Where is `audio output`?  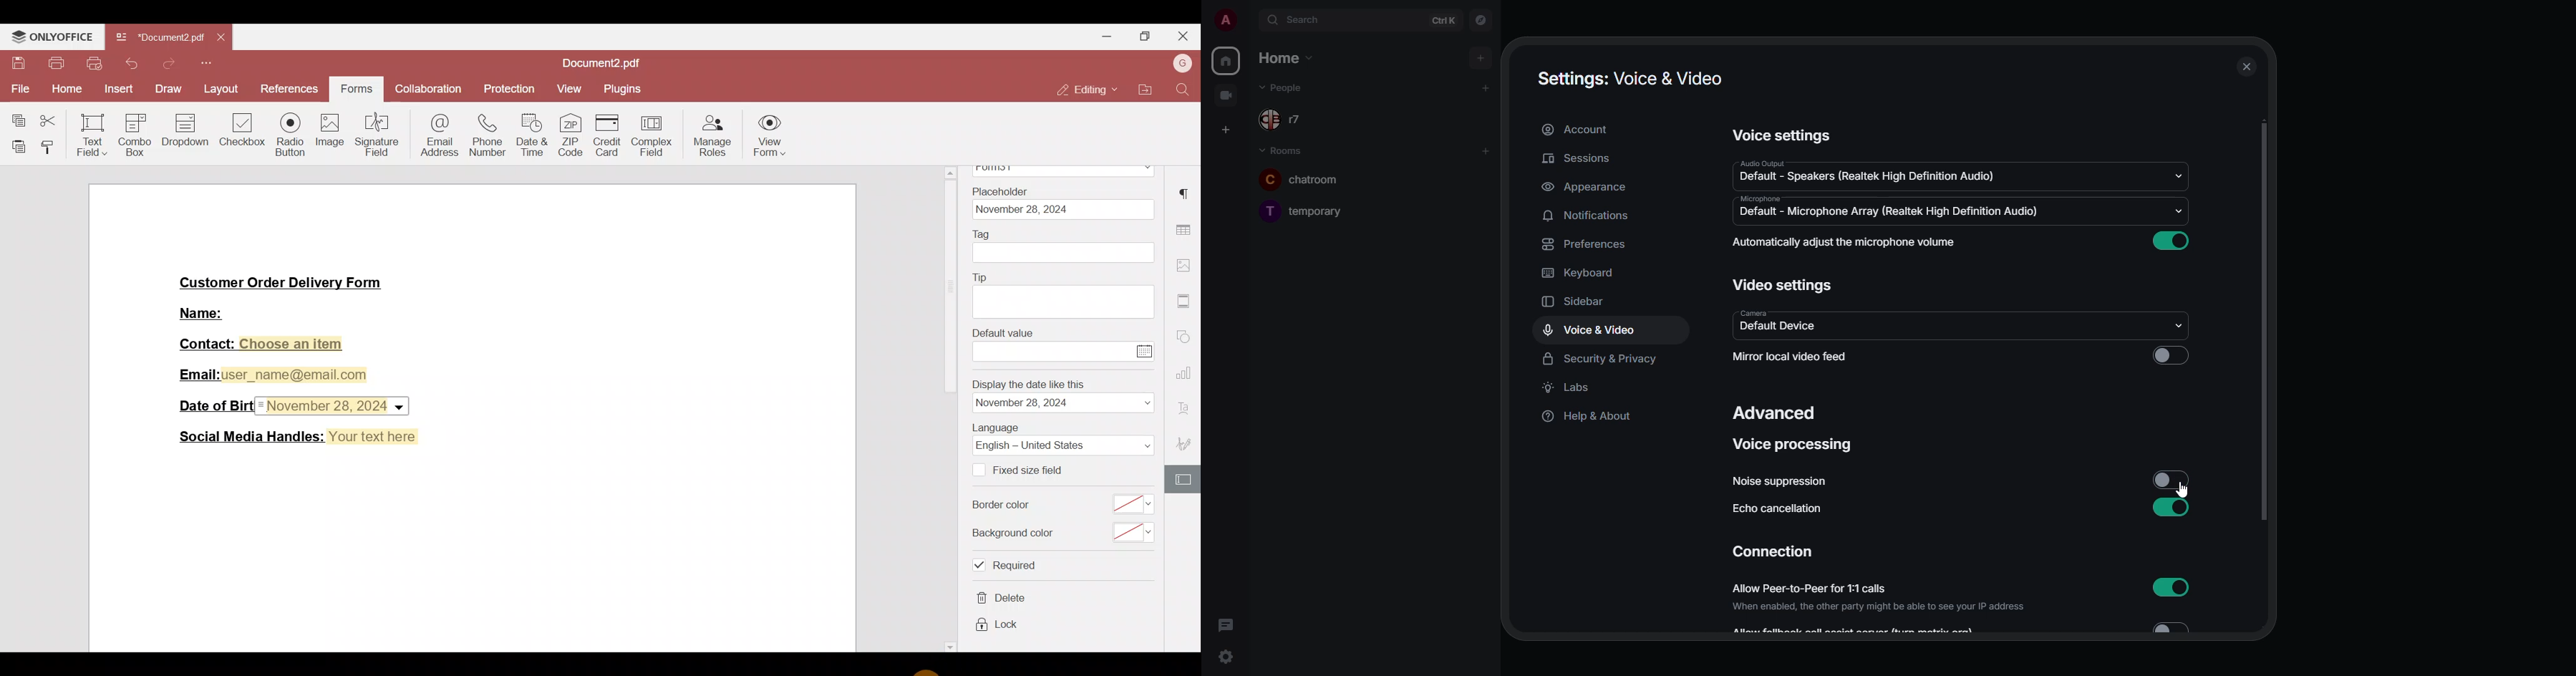 audio output is located at coordinates (1762, 163).